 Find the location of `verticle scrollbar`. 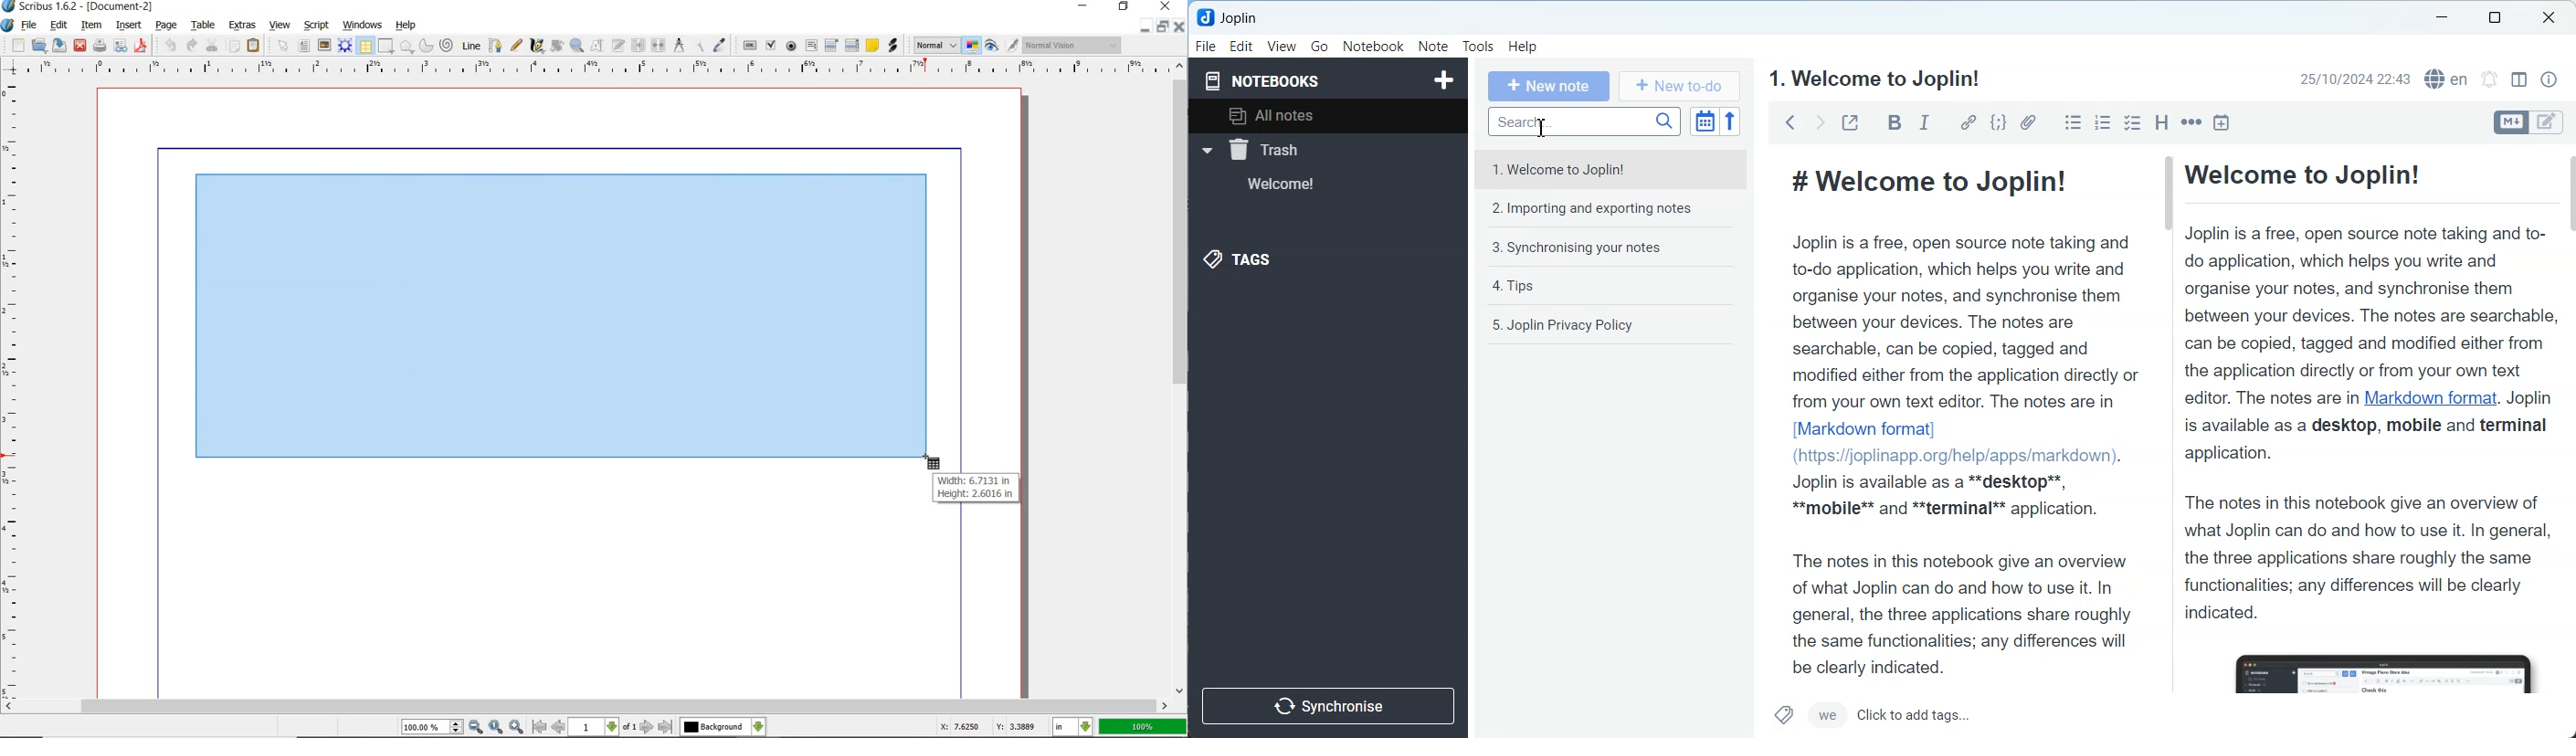

verticle scrollbar is located at coordinates (2568, 341).